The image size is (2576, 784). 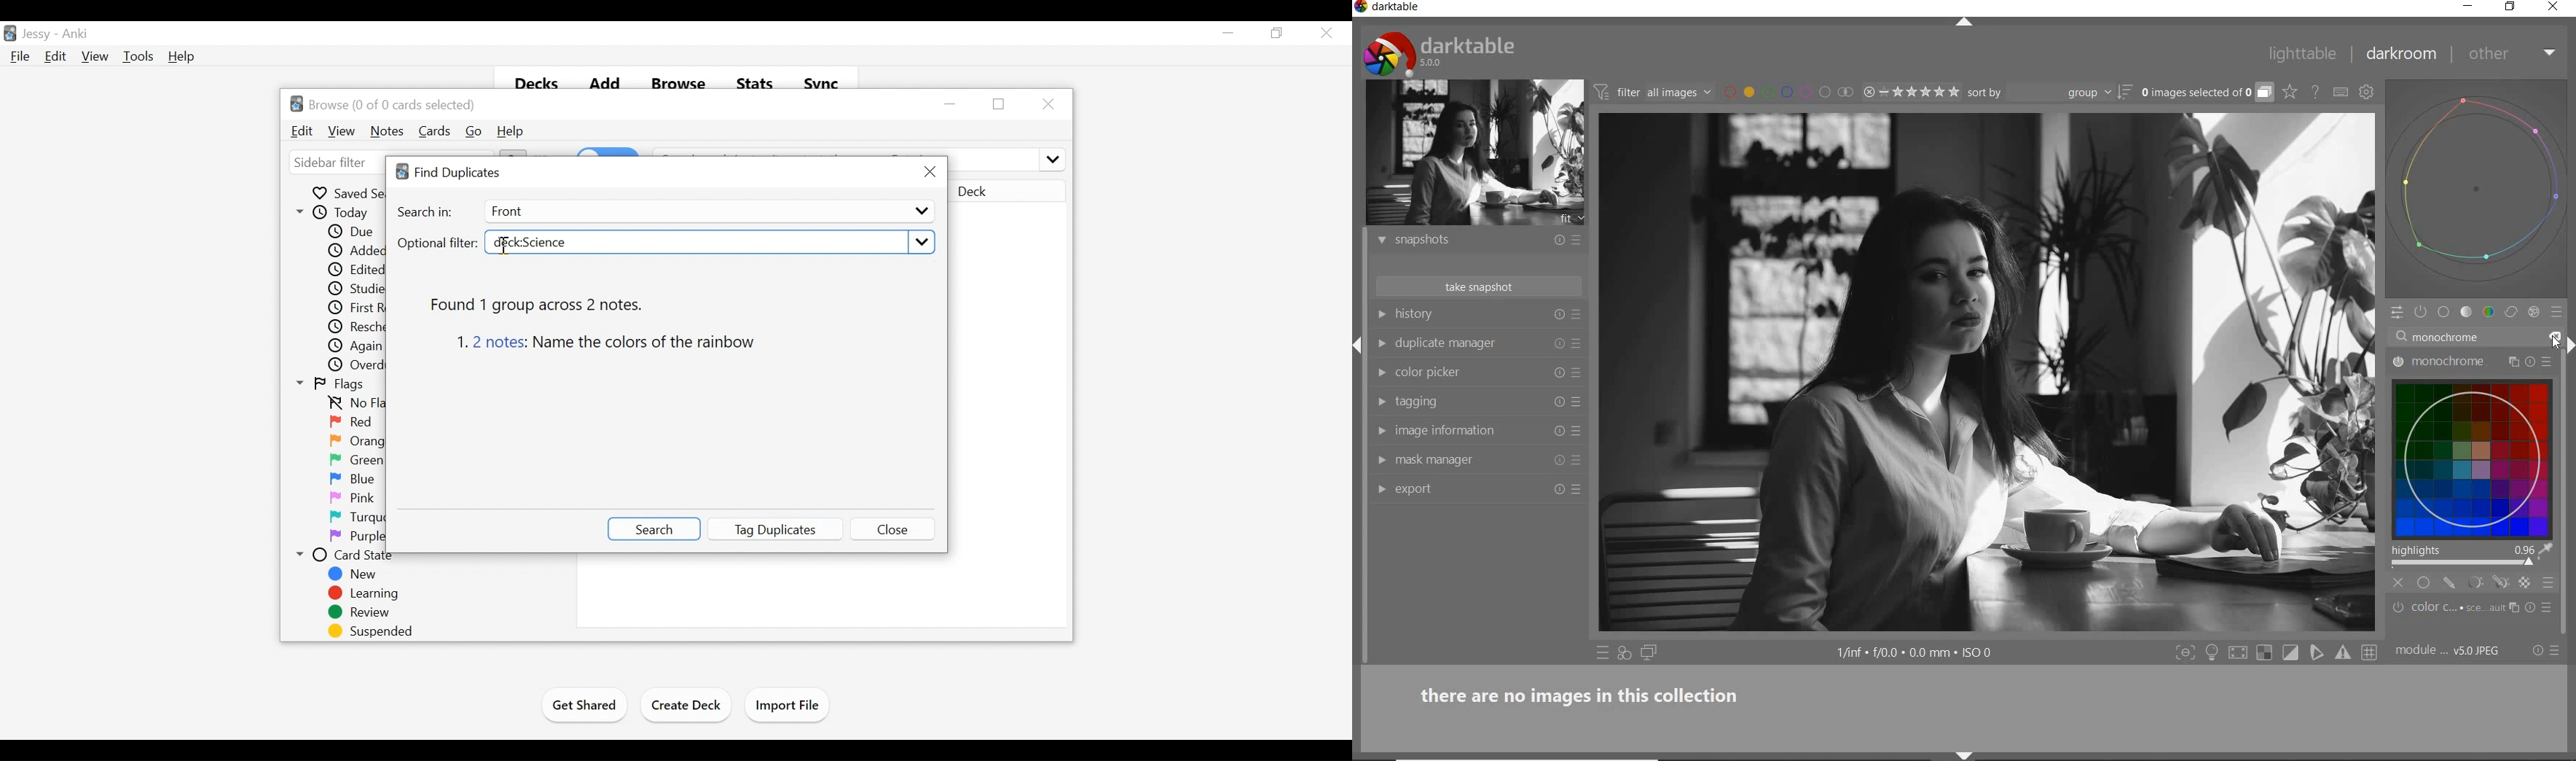 What do you see at coordinates (474, 132) in the screenshot?
I see `Go` at bounding box center [474, 132].